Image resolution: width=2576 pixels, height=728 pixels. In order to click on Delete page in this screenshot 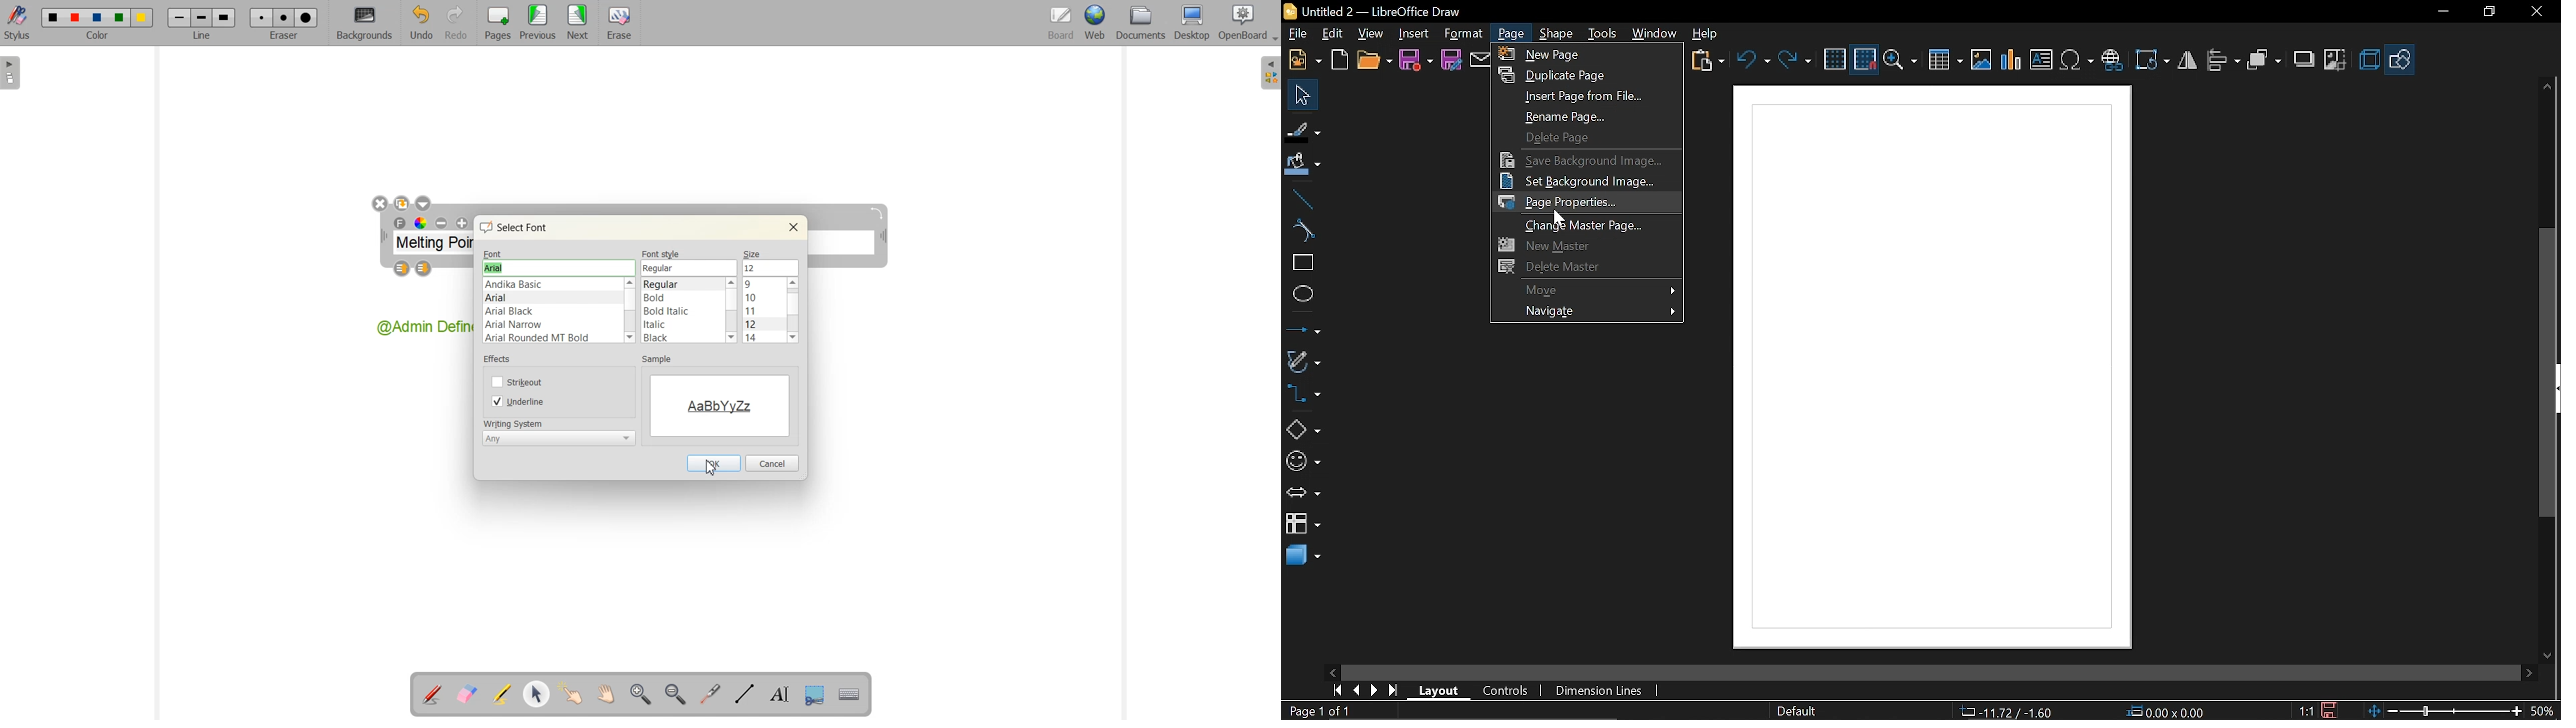, I will do `click(1583, 139)`.